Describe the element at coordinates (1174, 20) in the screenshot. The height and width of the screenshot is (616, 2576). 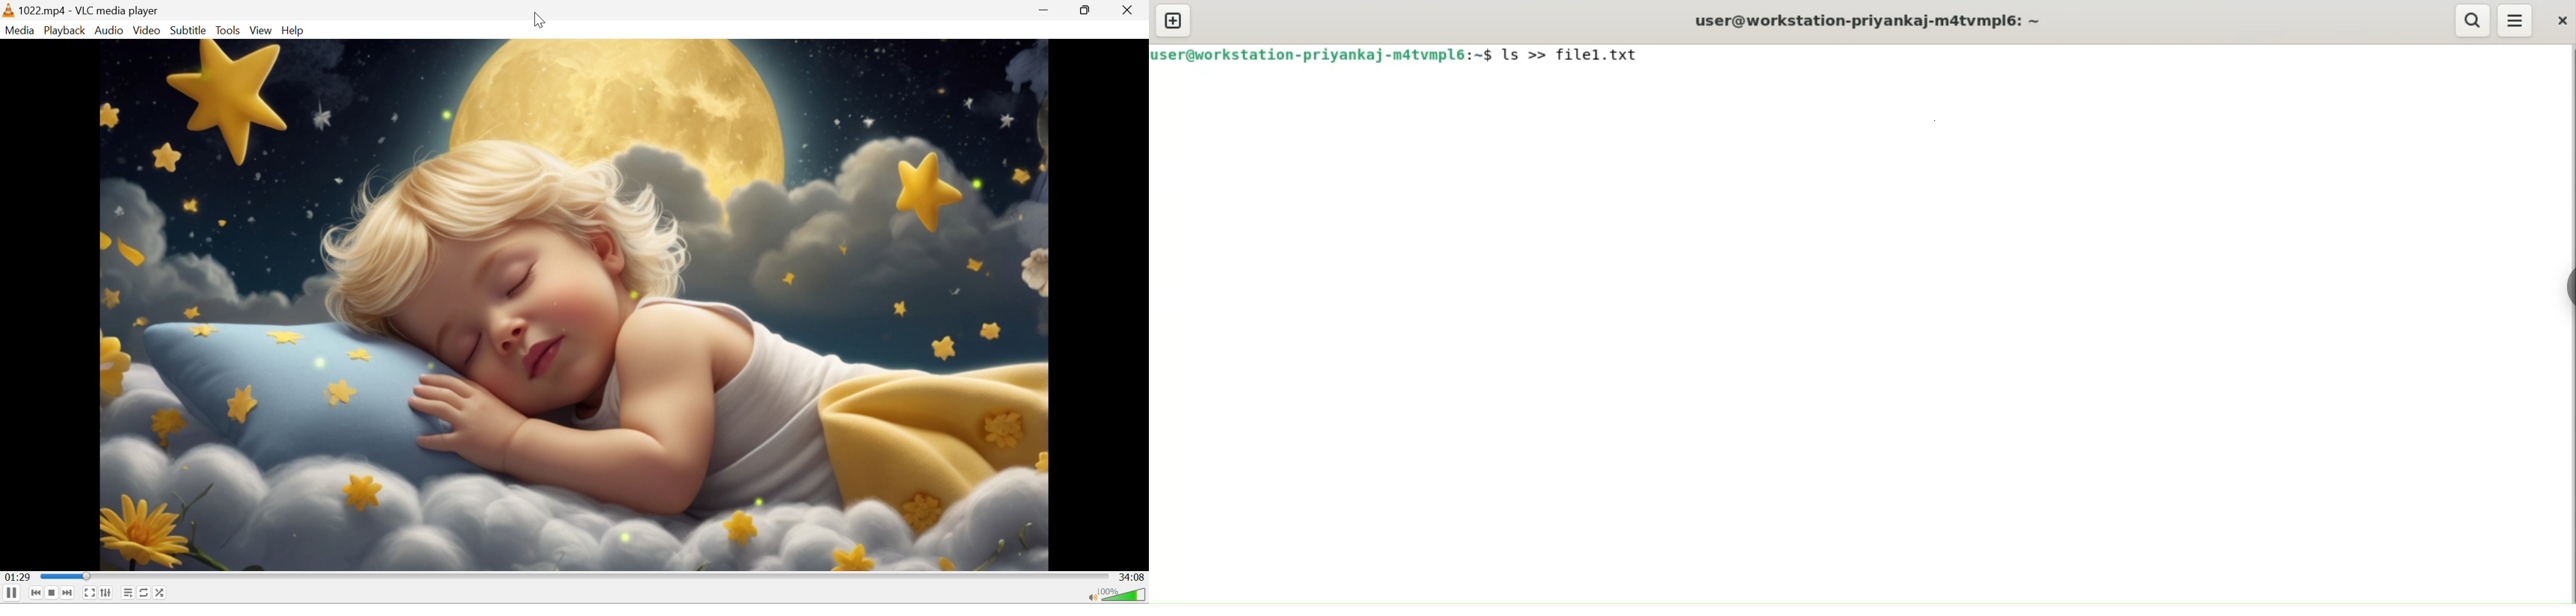
I see `new tab` at that location.